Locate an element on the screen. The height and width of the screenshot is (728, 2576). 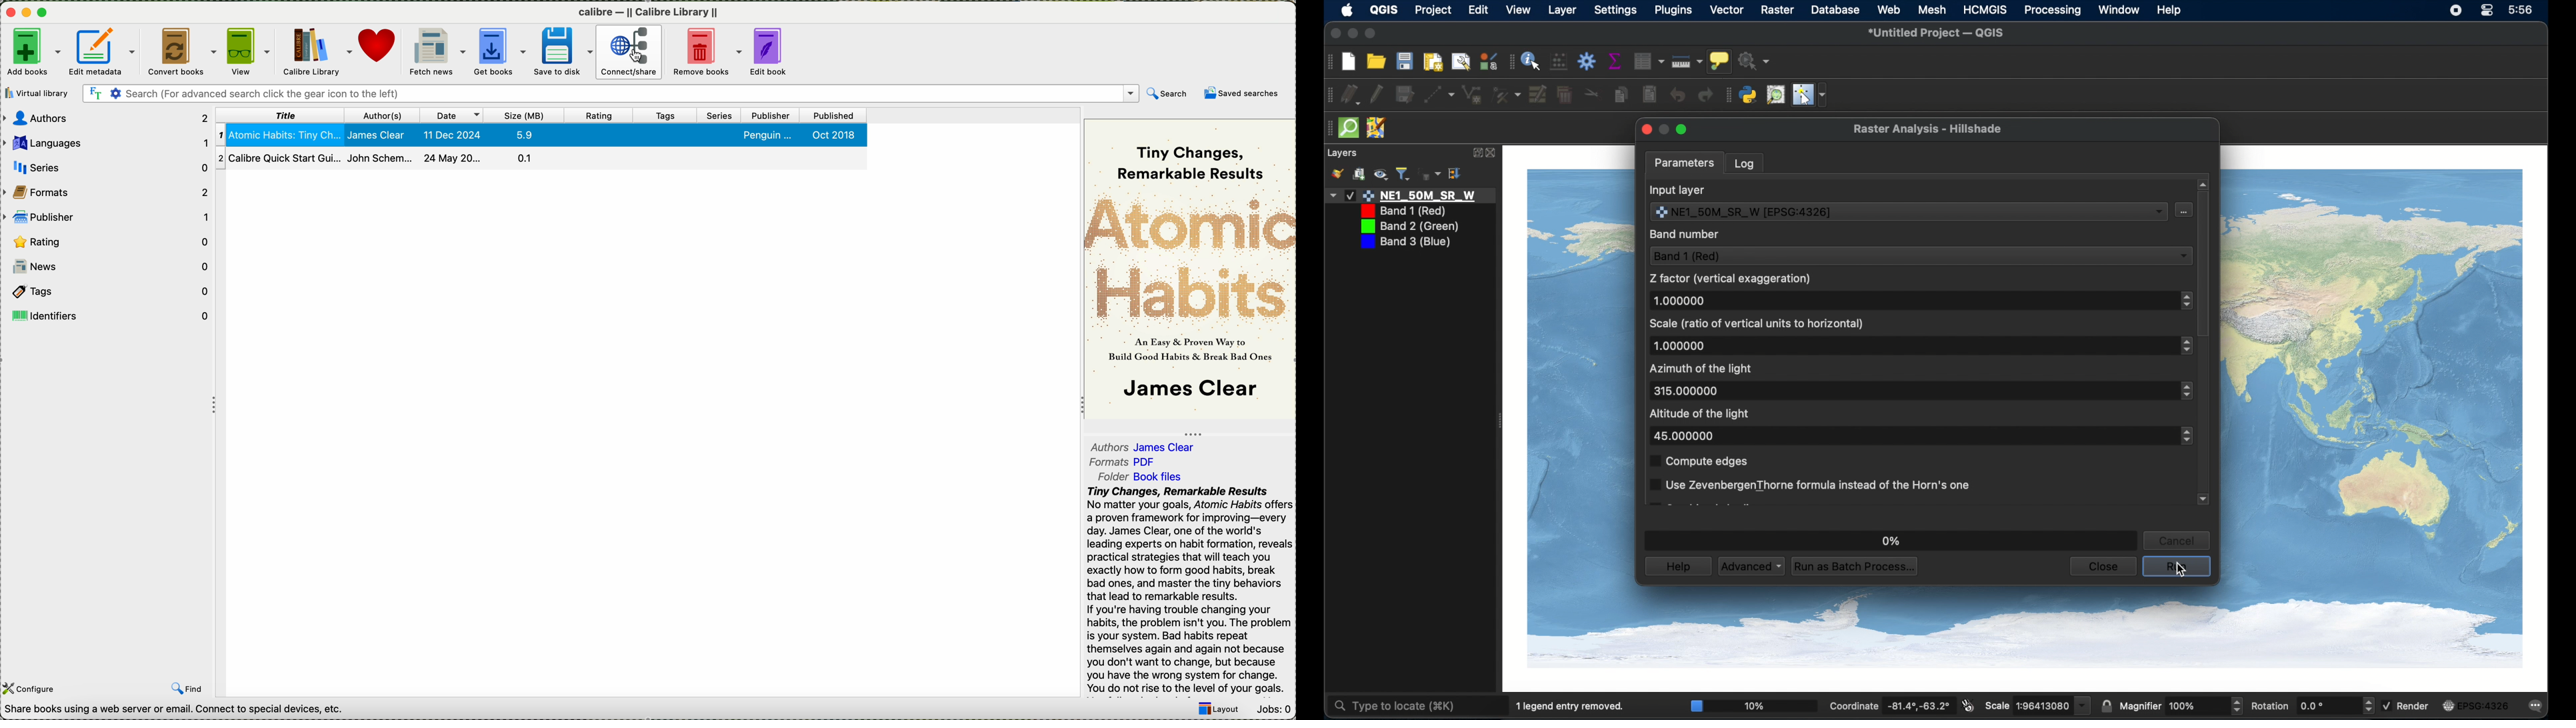
cut is located at coordinates (1593, 93).